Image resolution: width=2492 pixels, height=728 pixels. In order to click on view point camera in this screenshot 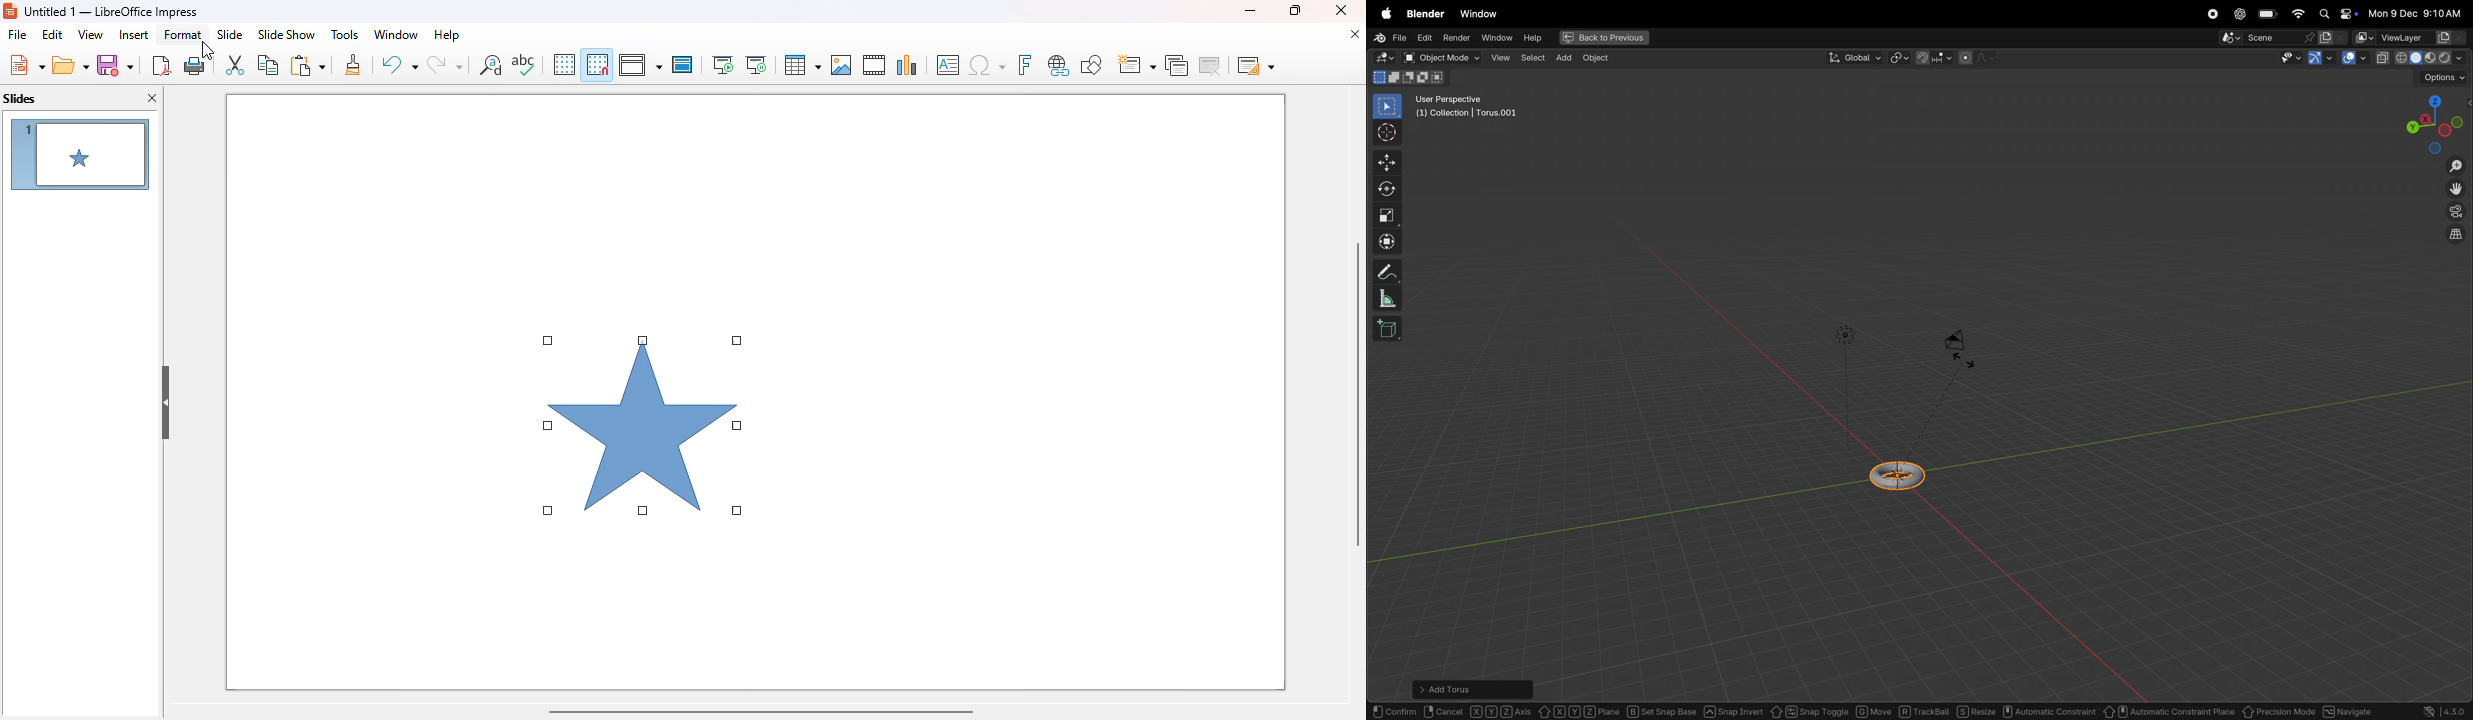, I will do `click(2456, 212)`.